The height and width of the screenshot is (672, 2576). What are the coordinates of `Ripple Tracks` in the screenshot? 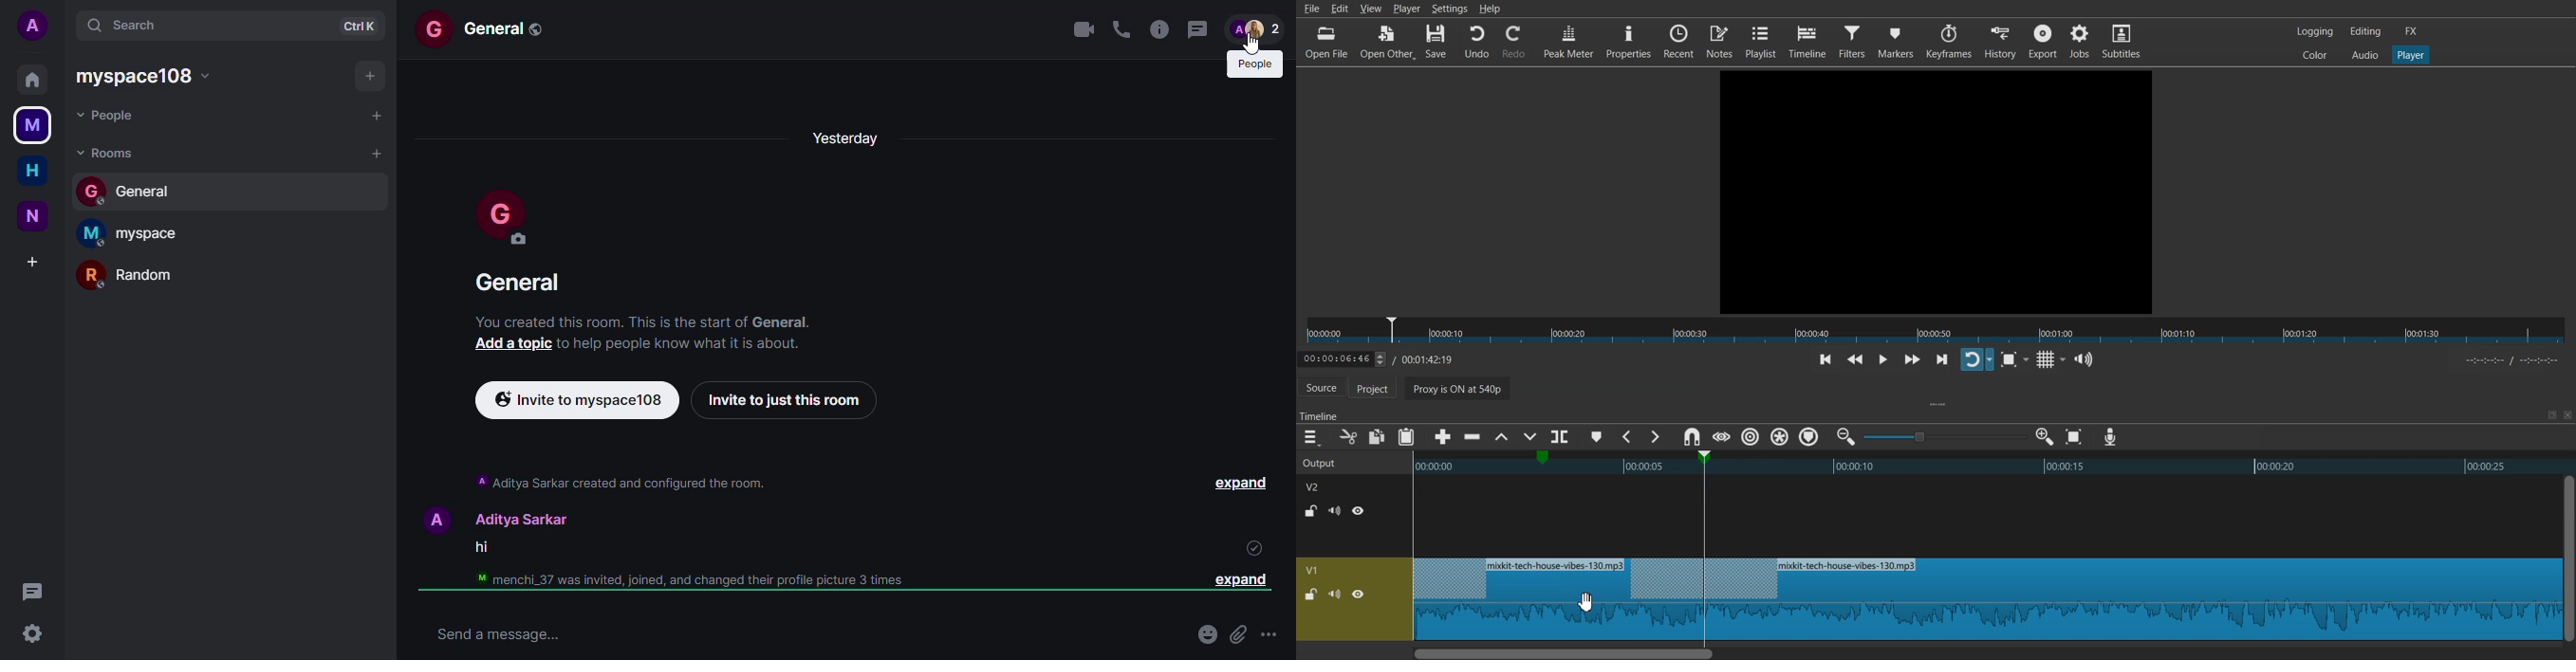 It's located at (1810, 437).